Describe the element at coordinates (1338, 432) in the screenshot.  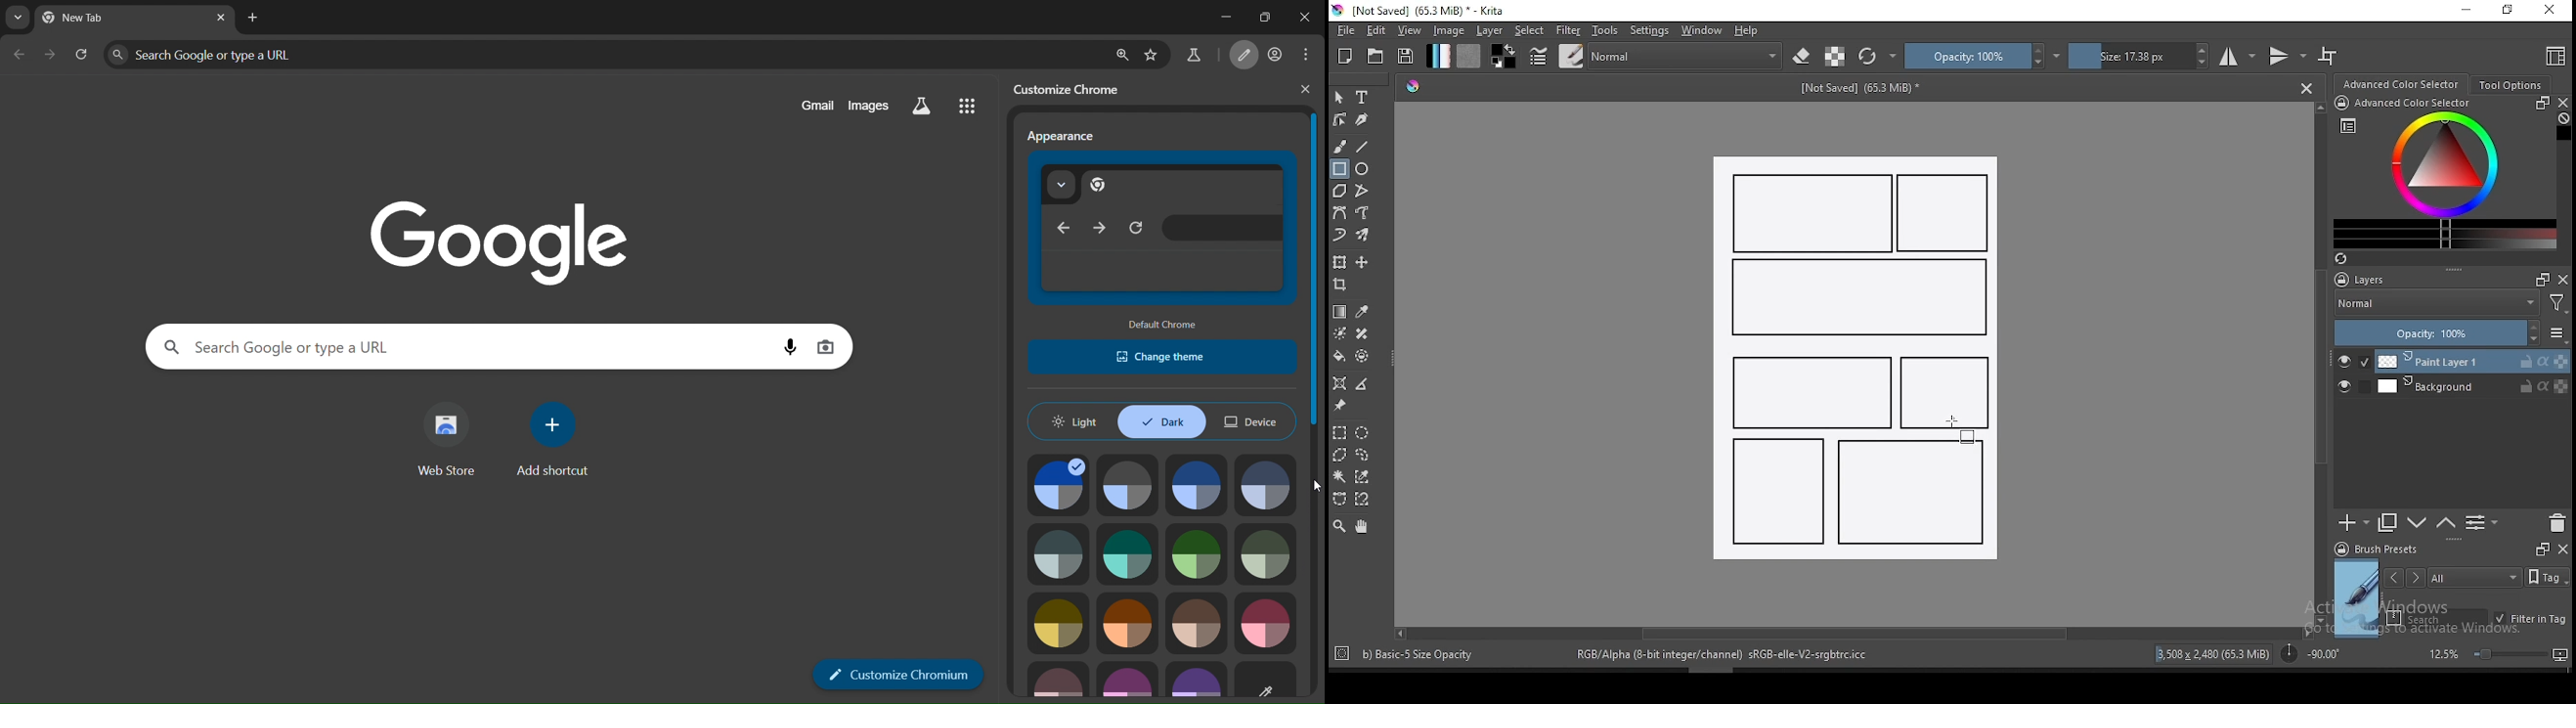
I see `rectangular selection tool` at that location.